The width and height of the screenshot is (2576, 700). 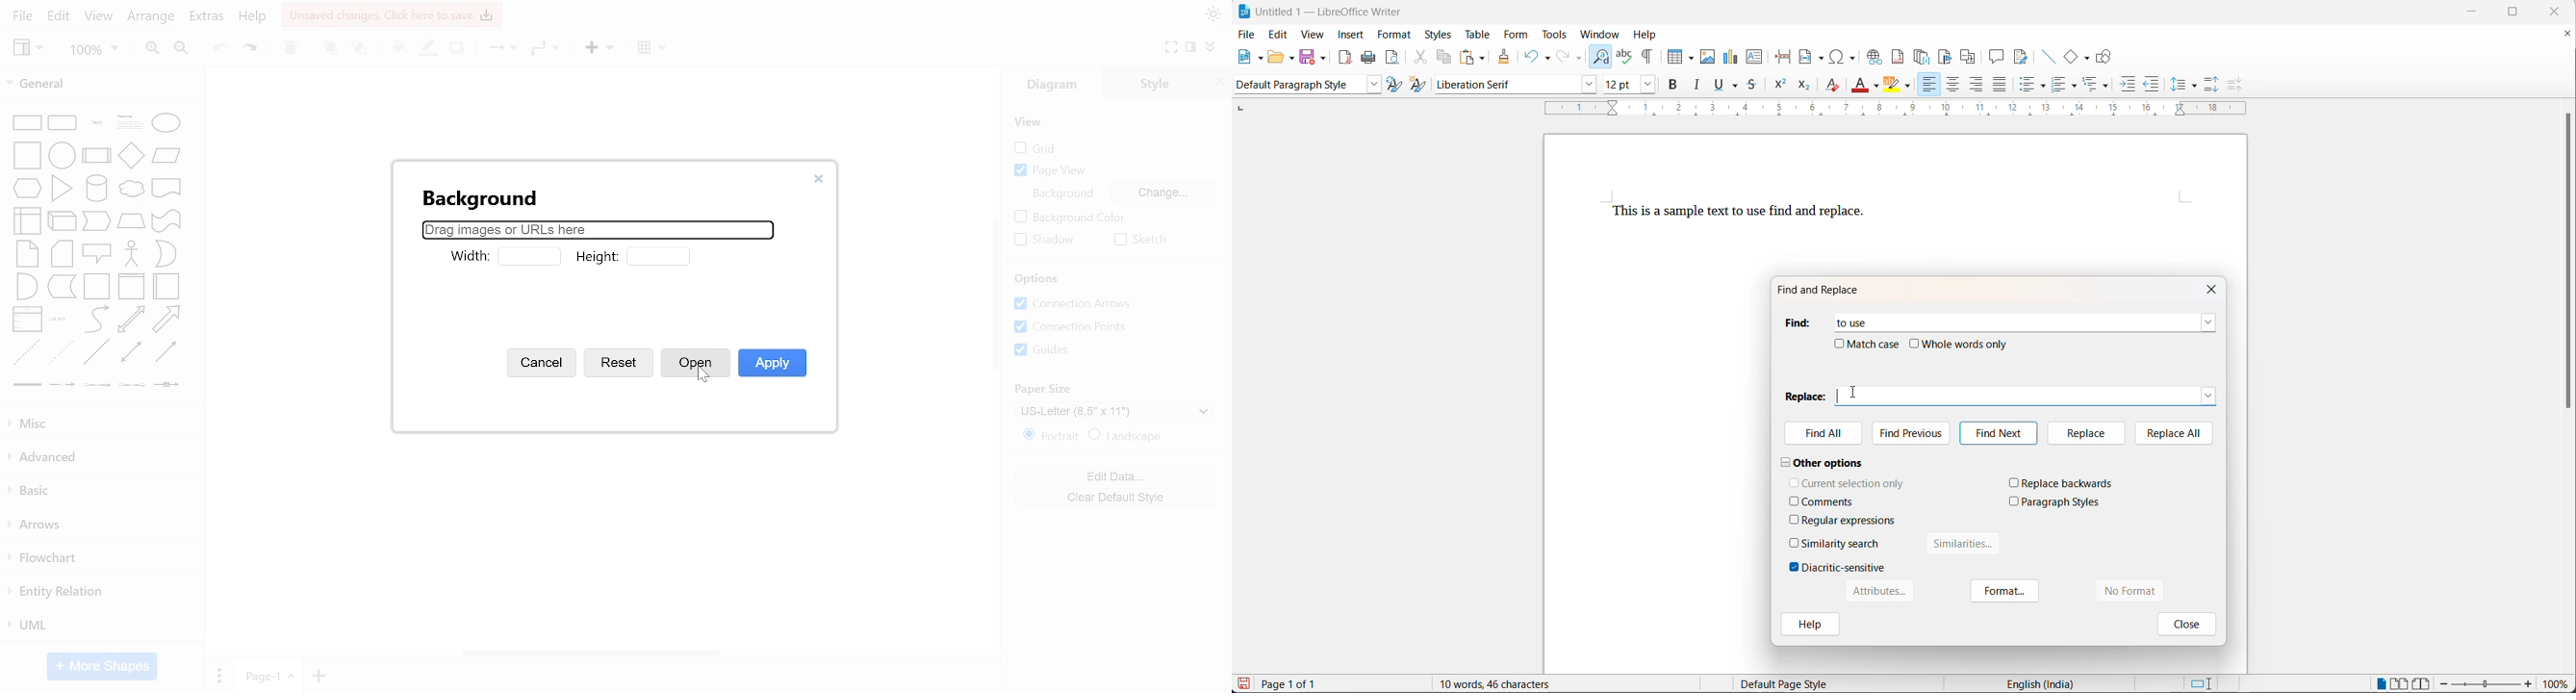 I want to click on font name options, so click(x=1586, y=85).